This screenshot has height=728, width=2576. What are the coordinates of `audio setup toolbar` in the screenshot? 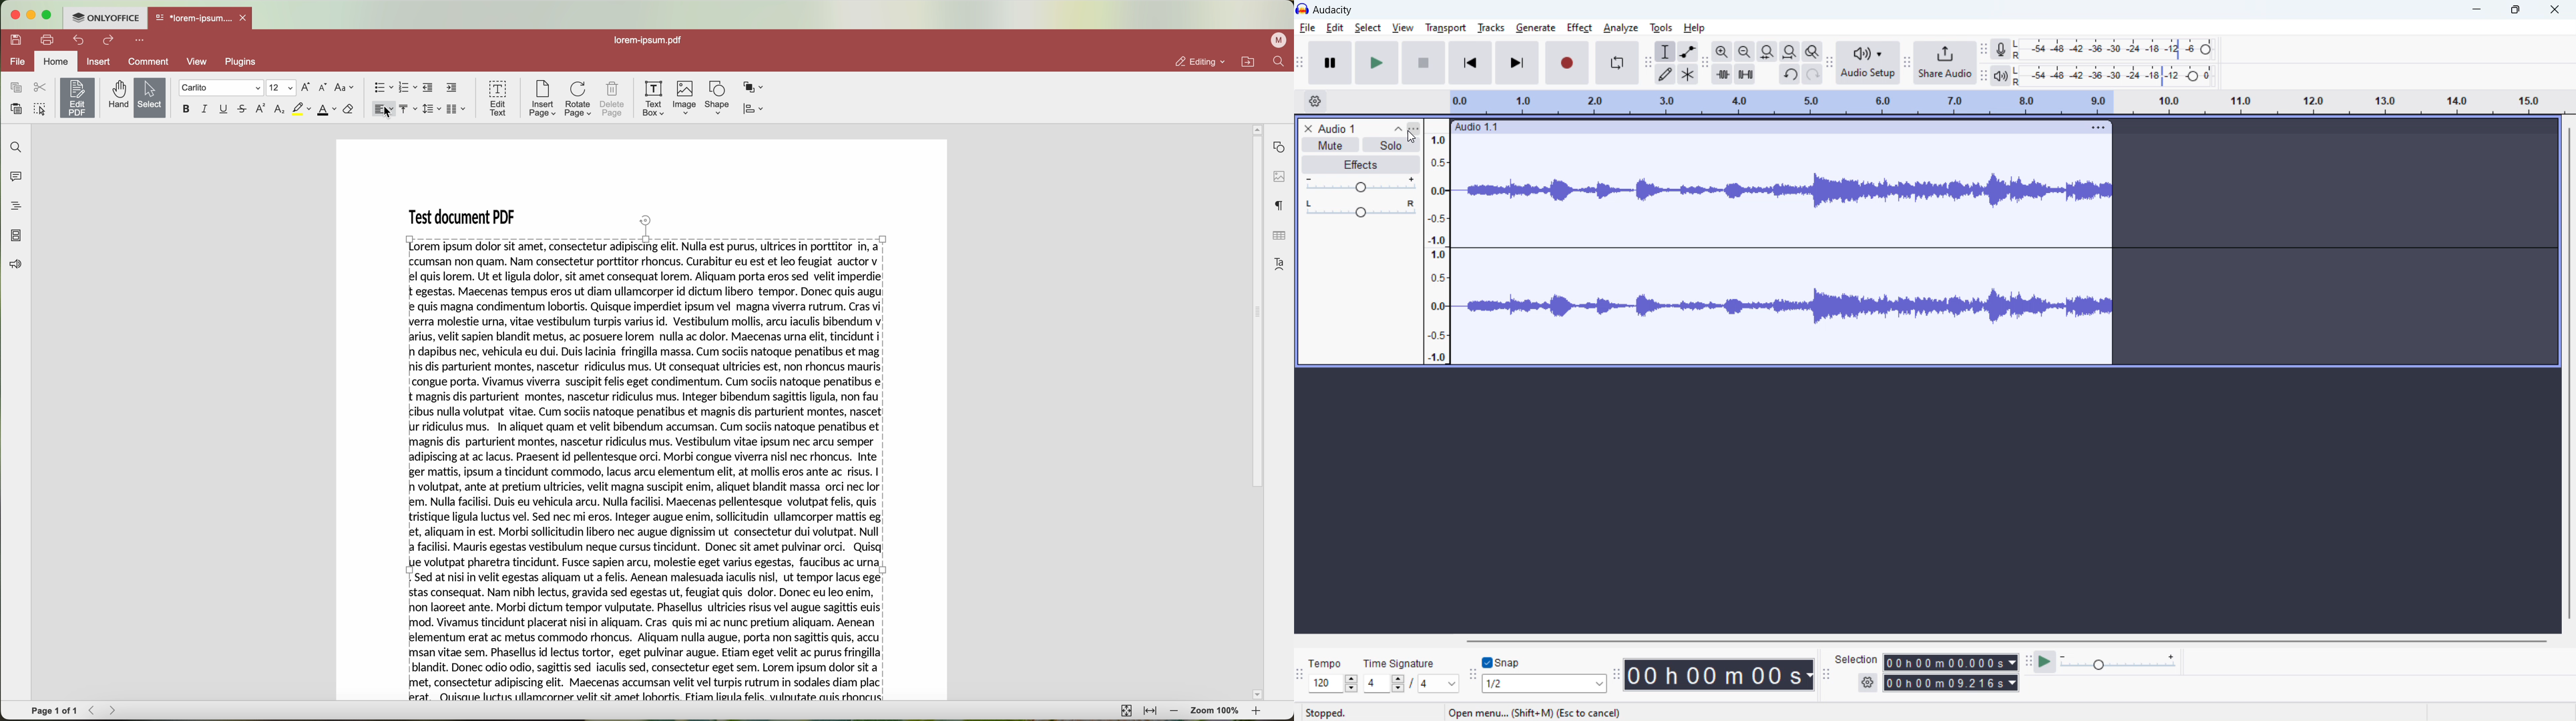 It's located at (1830, 64).